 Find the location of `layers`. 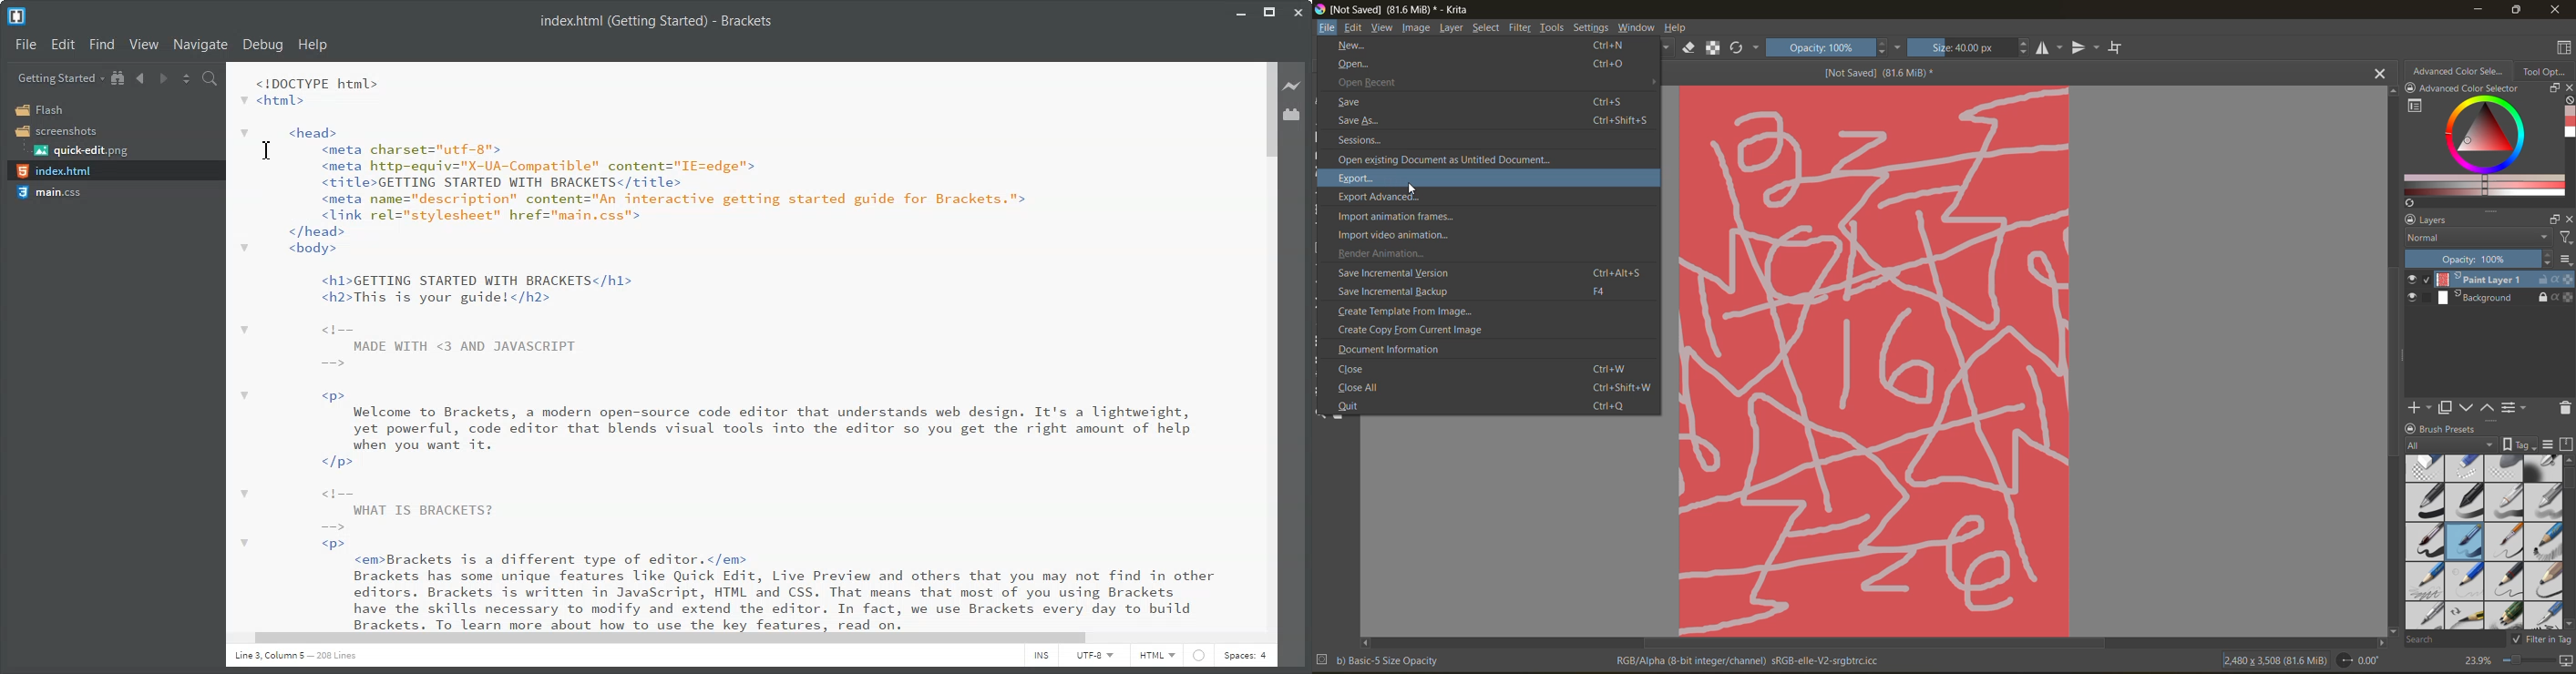

layers is located at coordinates (2481, 220).